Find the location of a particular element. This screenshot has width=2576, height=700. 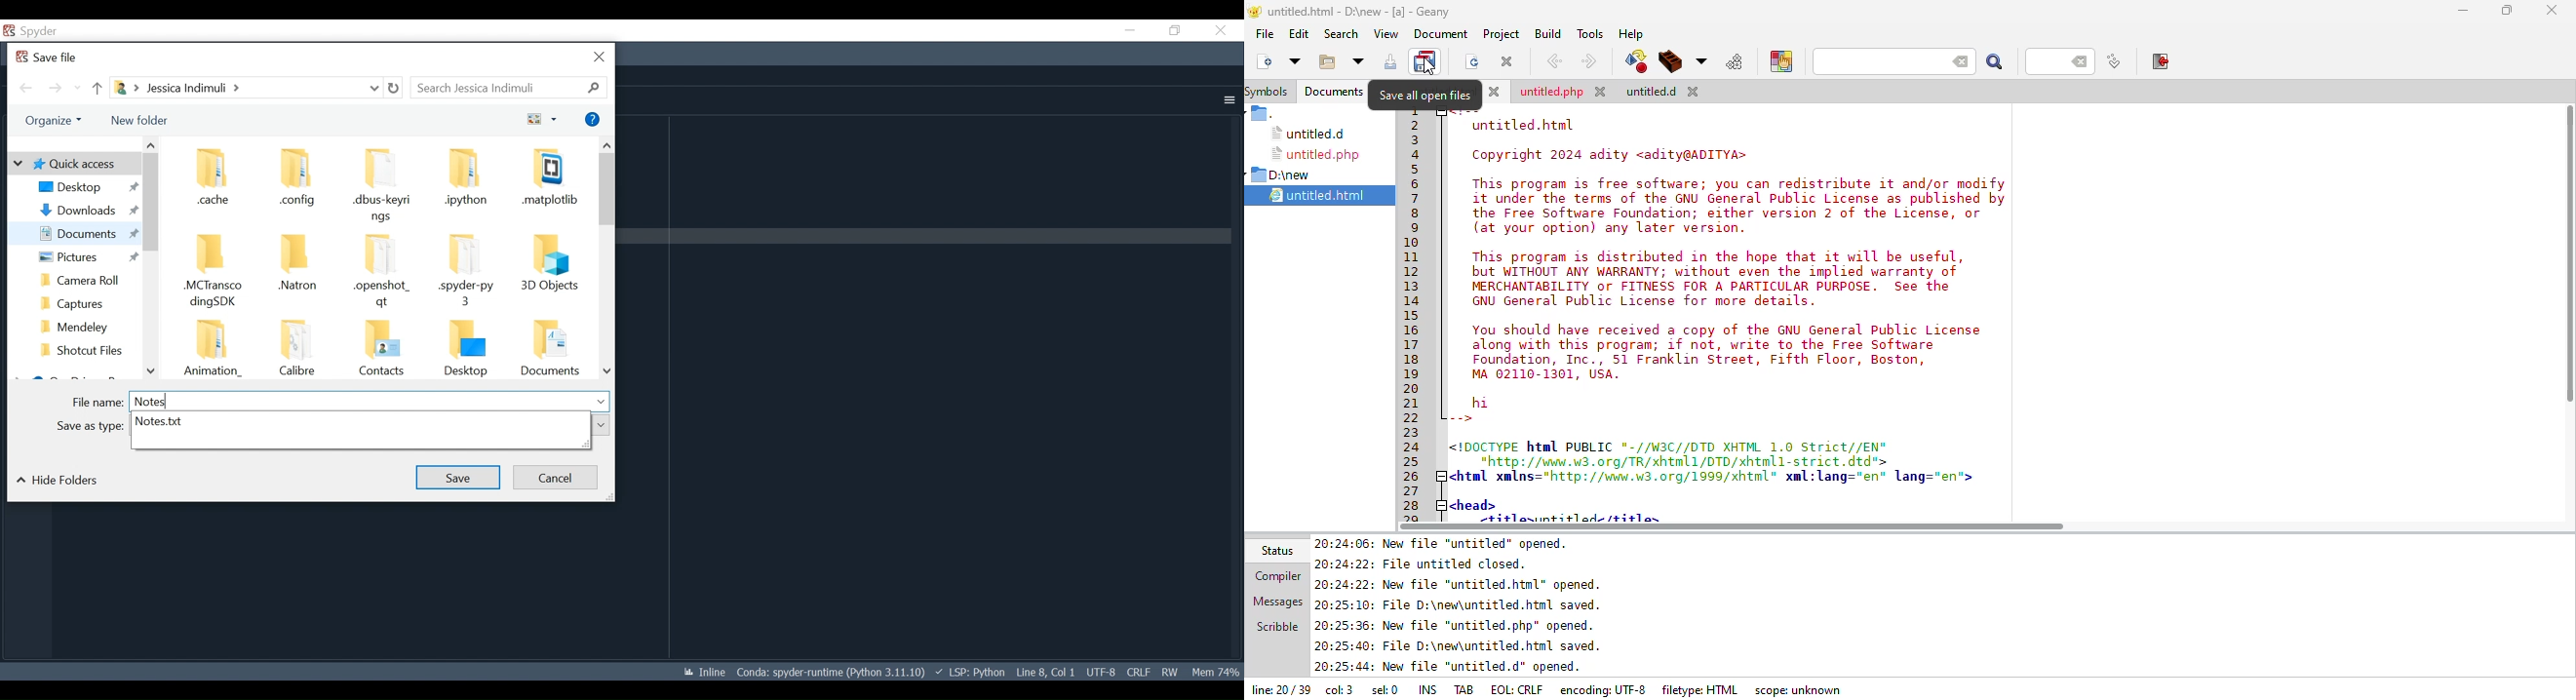

Folder is located at coordinates (213, 349).